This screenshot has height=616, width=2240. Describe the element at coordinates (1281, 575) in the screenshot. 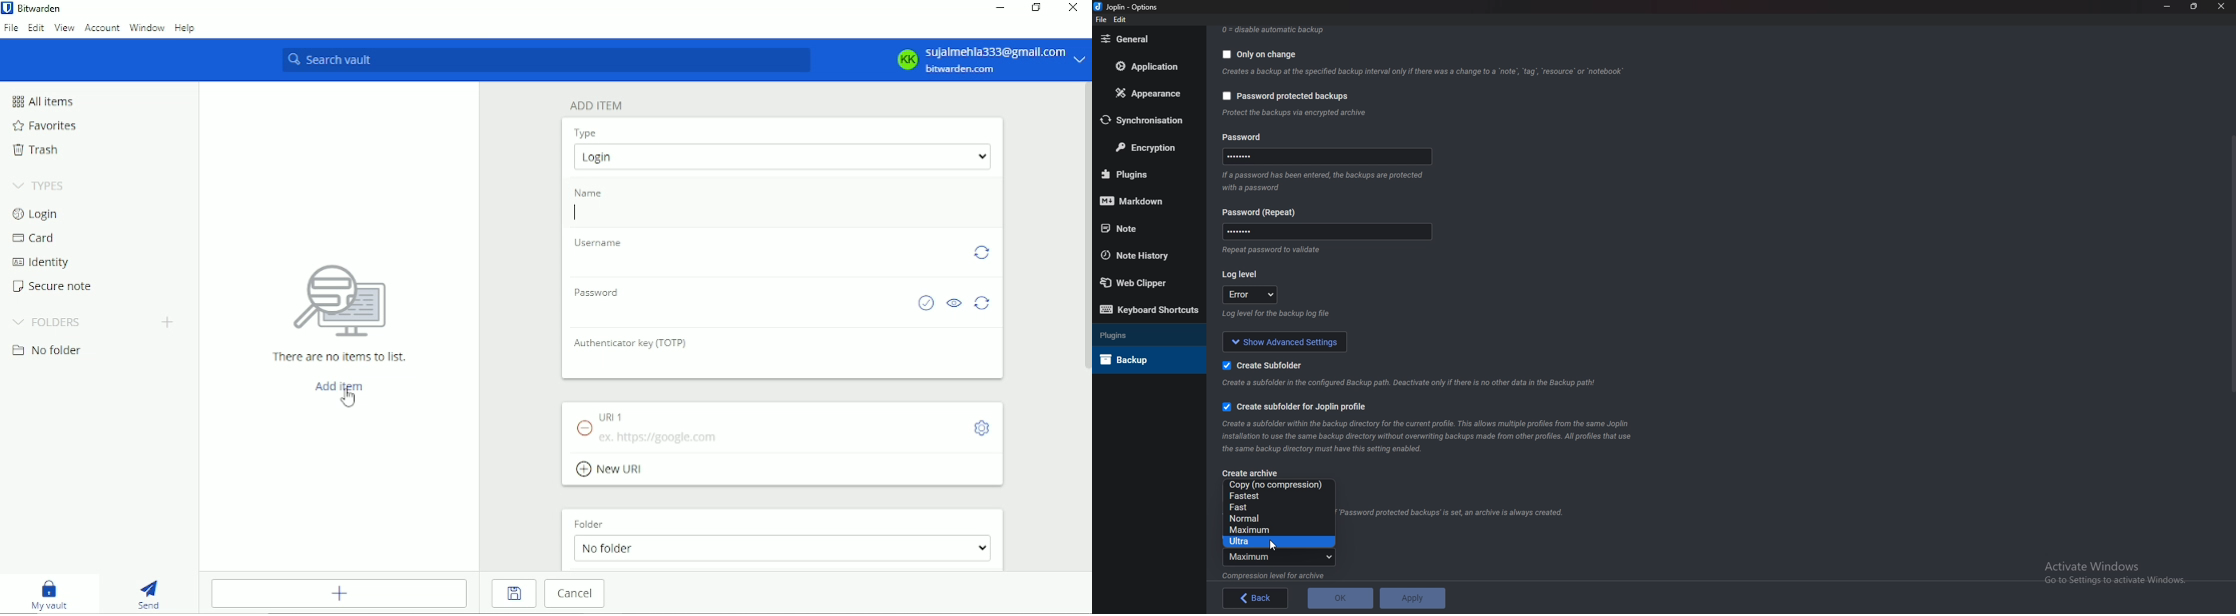

I see `info` at that location.